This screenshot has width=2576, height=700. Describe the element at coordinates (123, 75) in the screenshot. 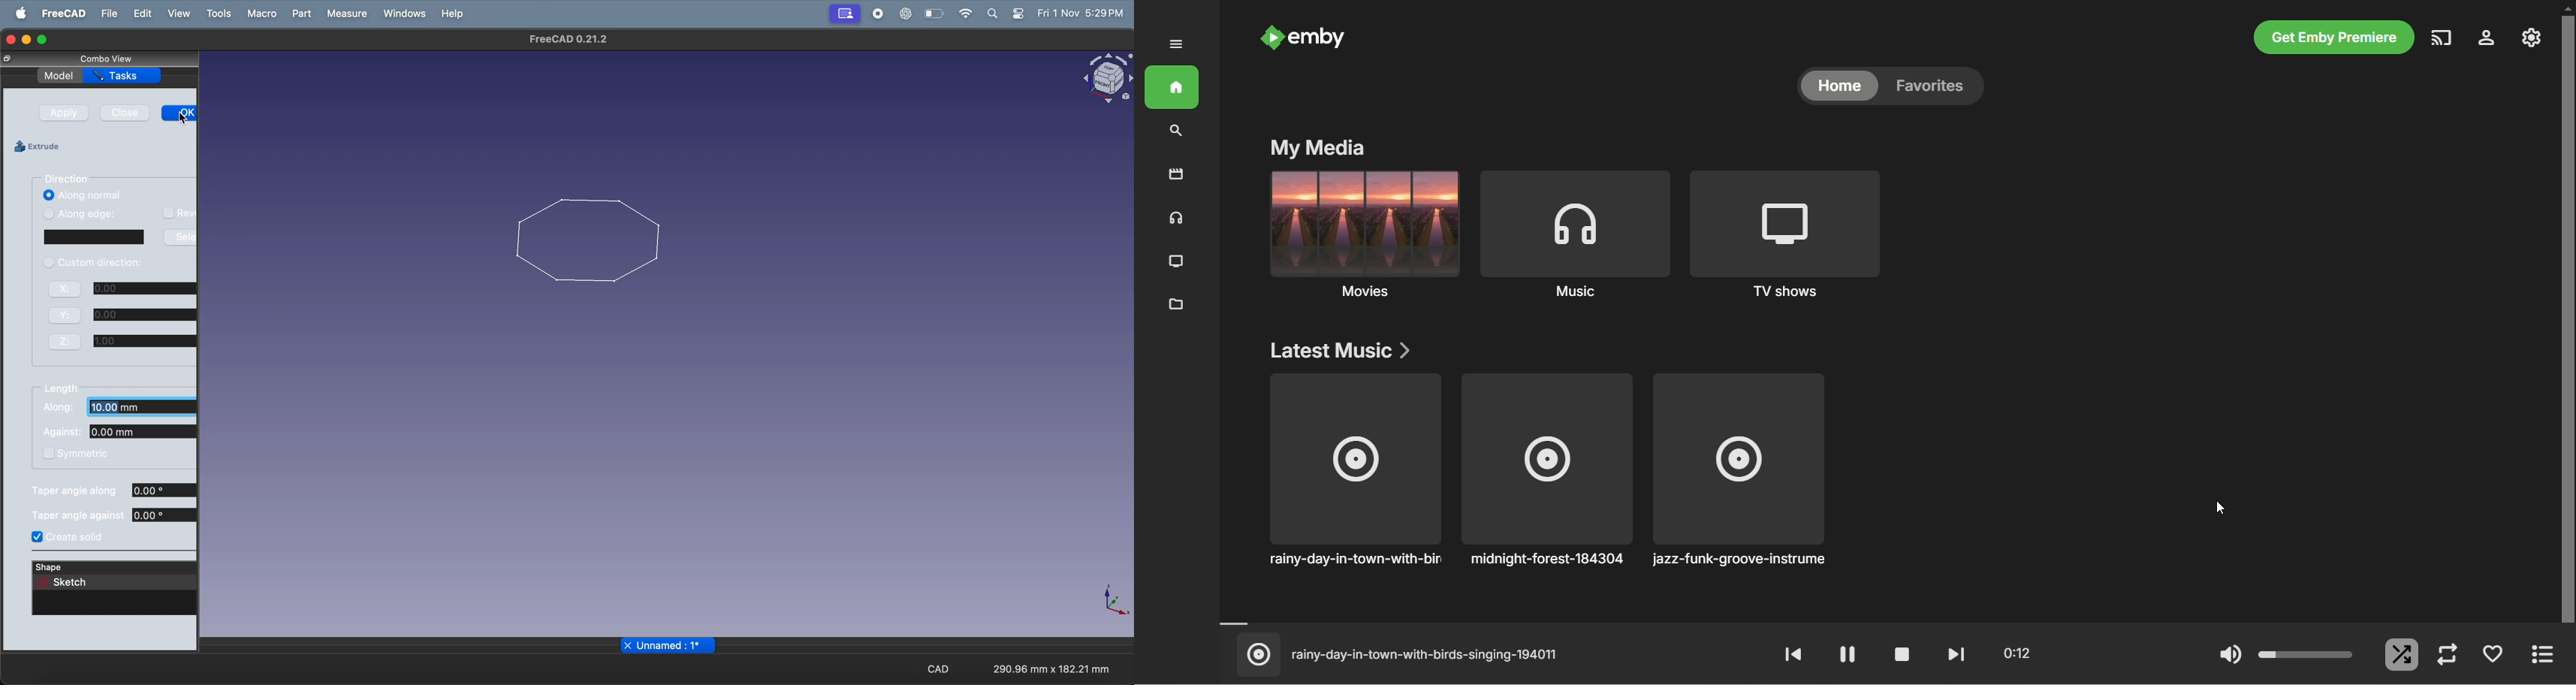

I see `task` at that location.